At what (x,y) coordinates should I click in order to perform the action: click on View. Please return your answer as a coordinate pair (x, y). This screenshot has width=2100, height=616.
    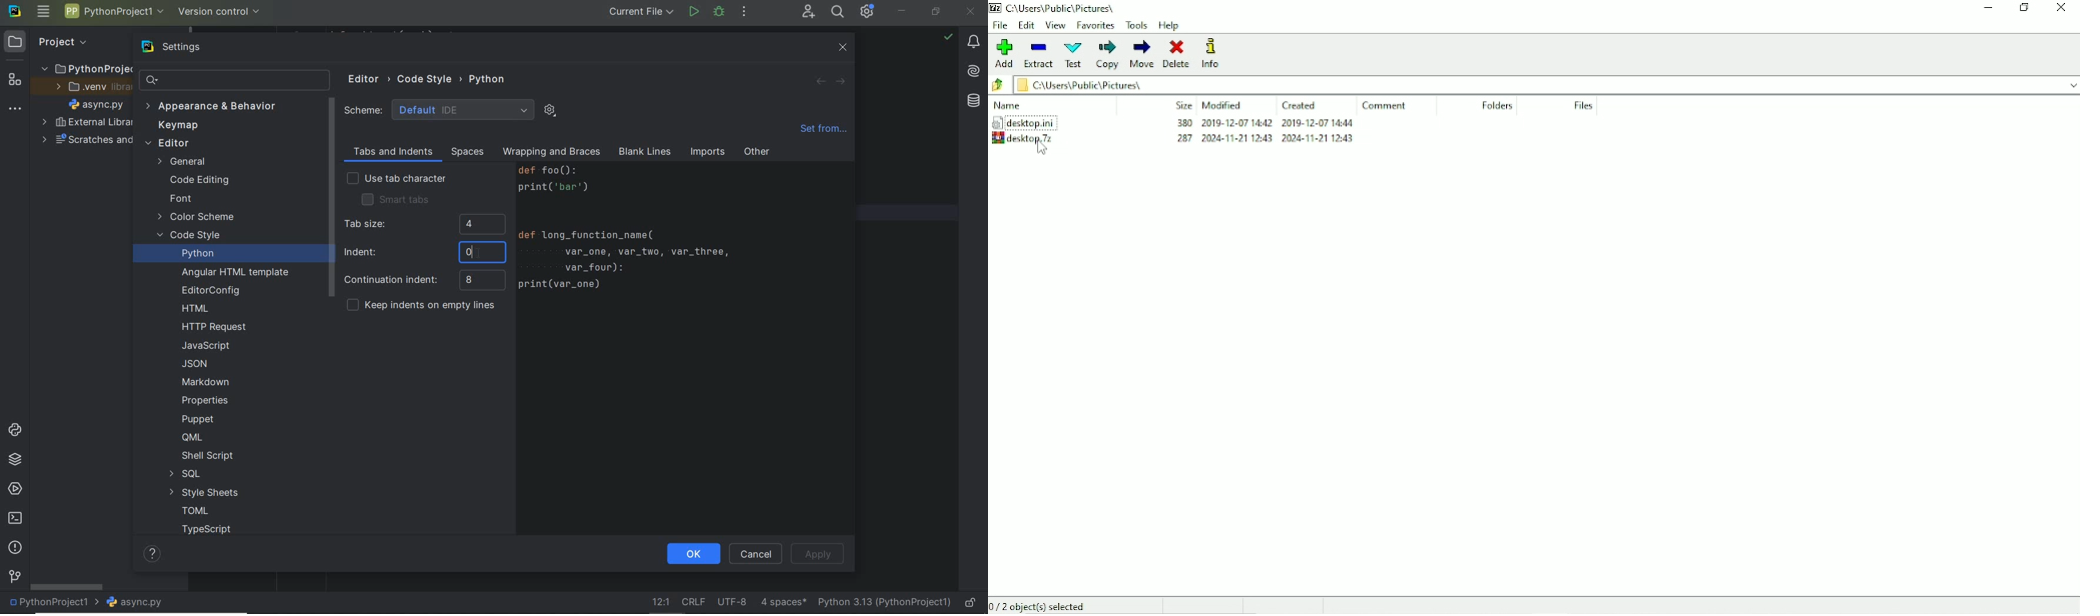
    Looking at the image, I should click on (1055, 25).